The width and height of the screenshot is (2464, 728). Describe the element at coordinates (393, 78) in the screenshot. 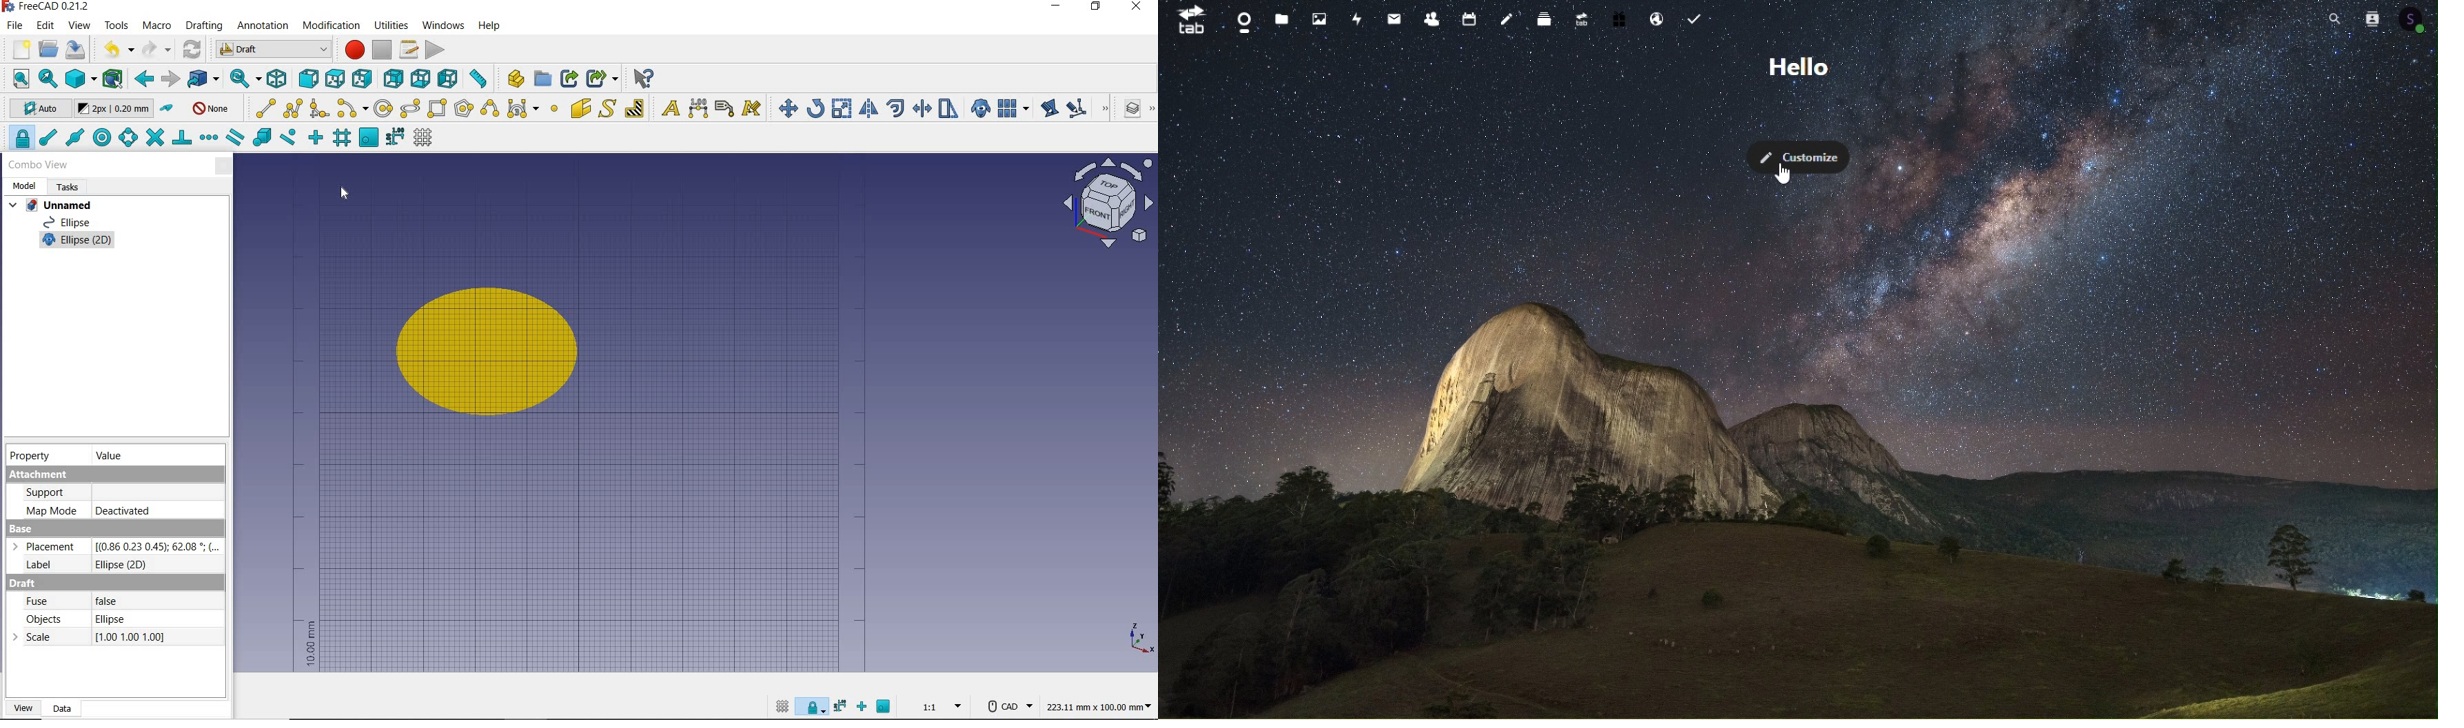

I see `rear` at that location.